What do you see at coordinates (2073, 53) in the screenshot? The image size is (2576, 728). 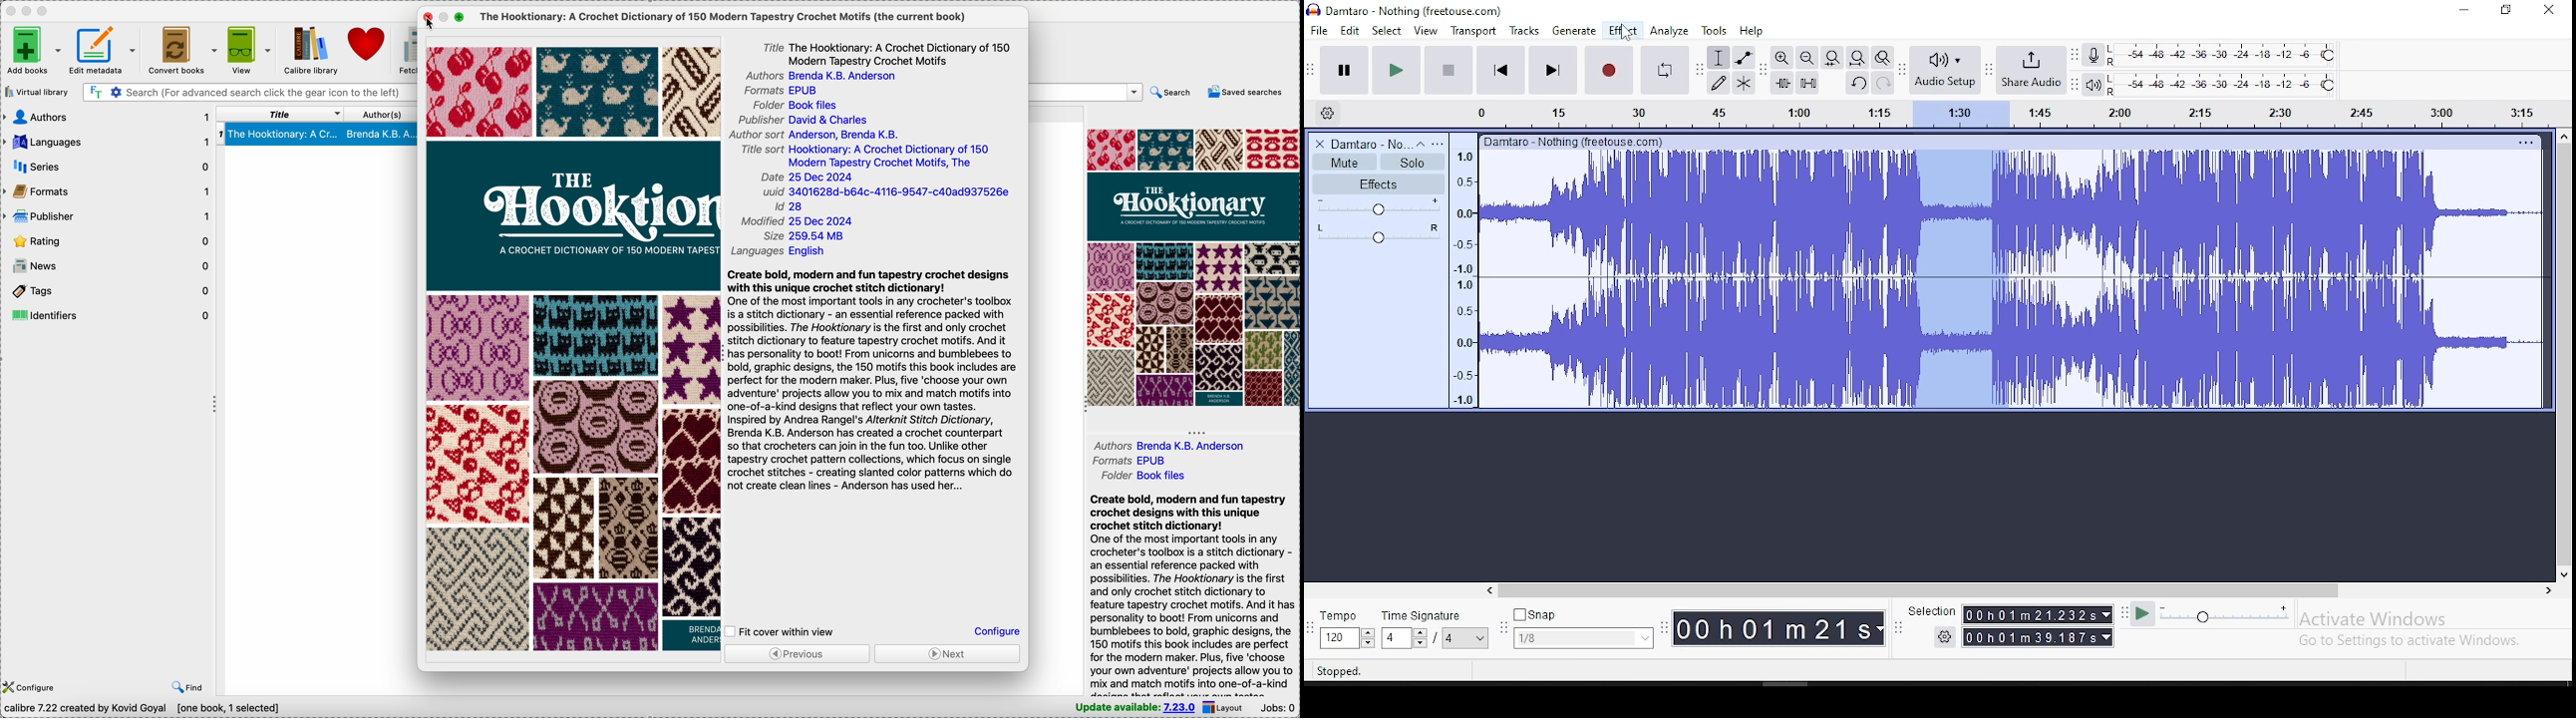 I see `` at bounding box center [2073, 53].